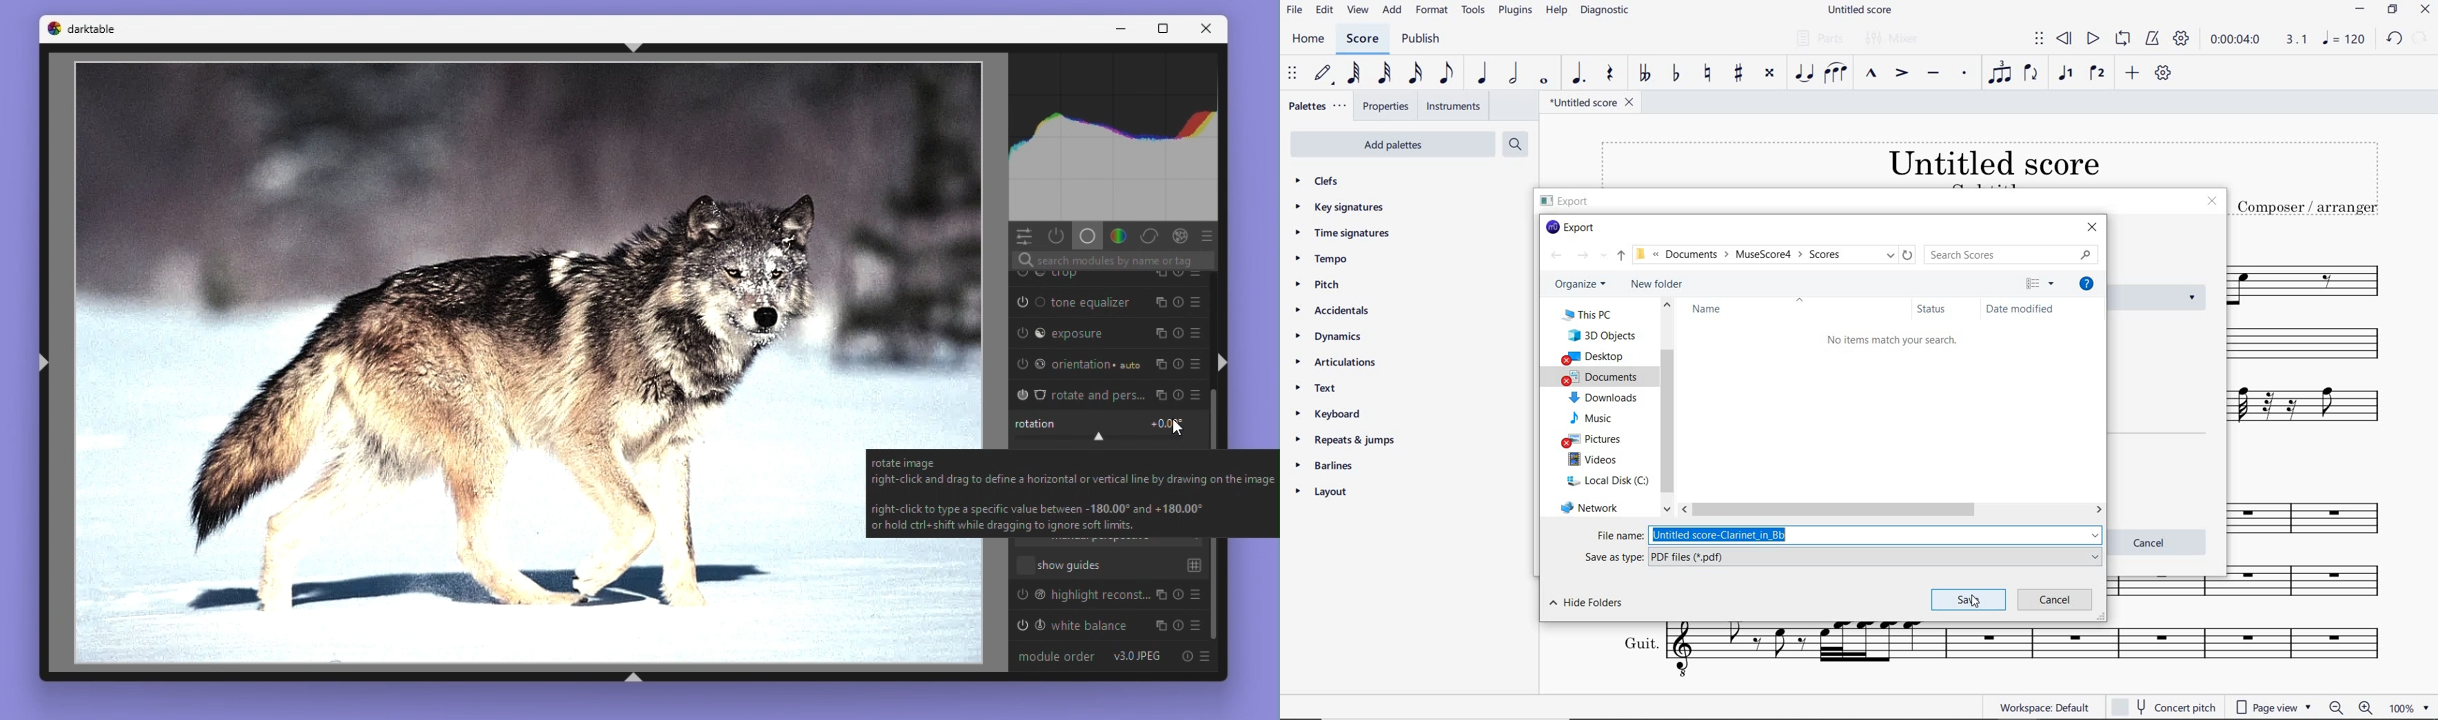  Describe the element at coordinates (1219, 595) in the screenshot. I see `Vertical scroll bar` at that location.